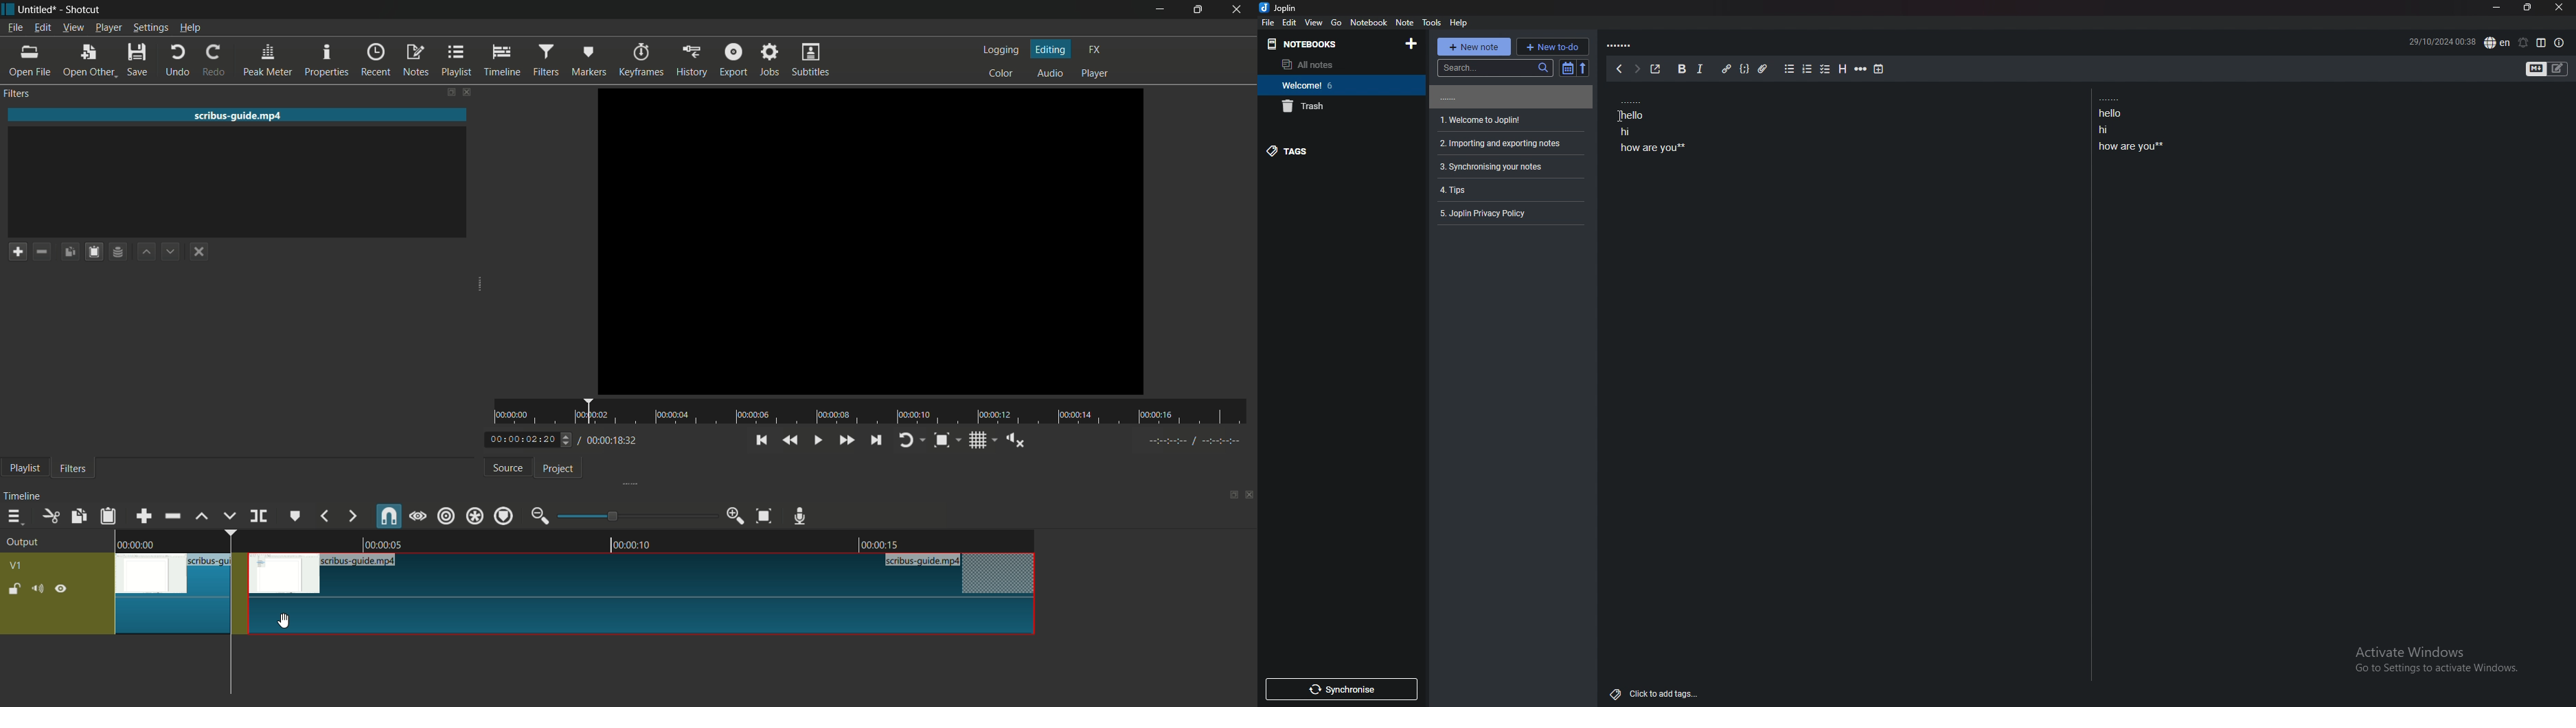 This screenshot has height=728, width=2576. I want to click on date and time, so click(2441, 40).